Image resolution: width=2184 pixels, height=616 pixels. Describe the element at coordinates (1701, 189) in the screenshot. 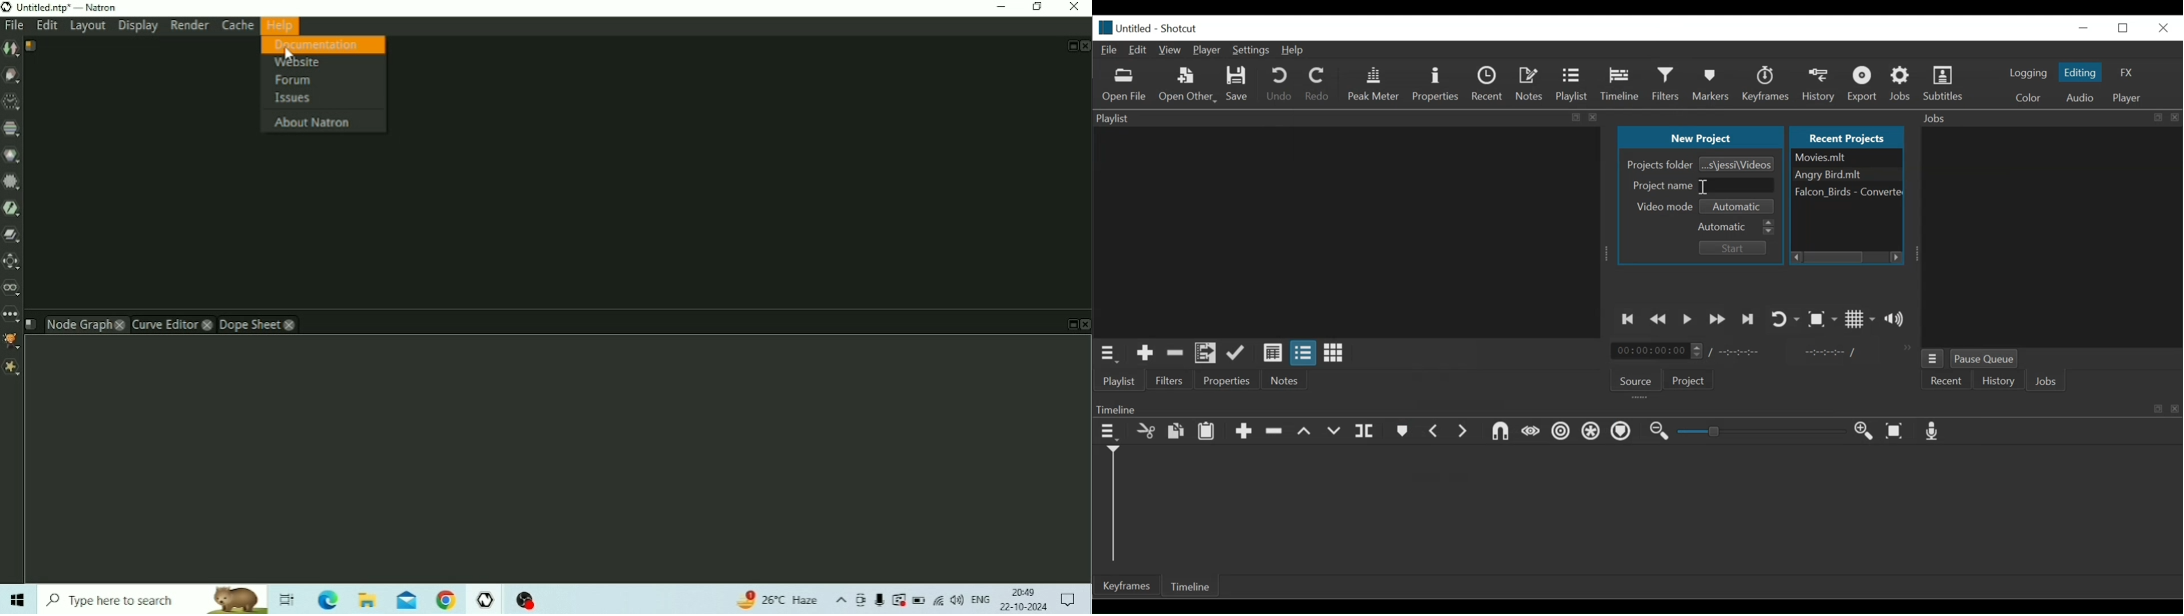

I see `Insertion cursor` at that location.